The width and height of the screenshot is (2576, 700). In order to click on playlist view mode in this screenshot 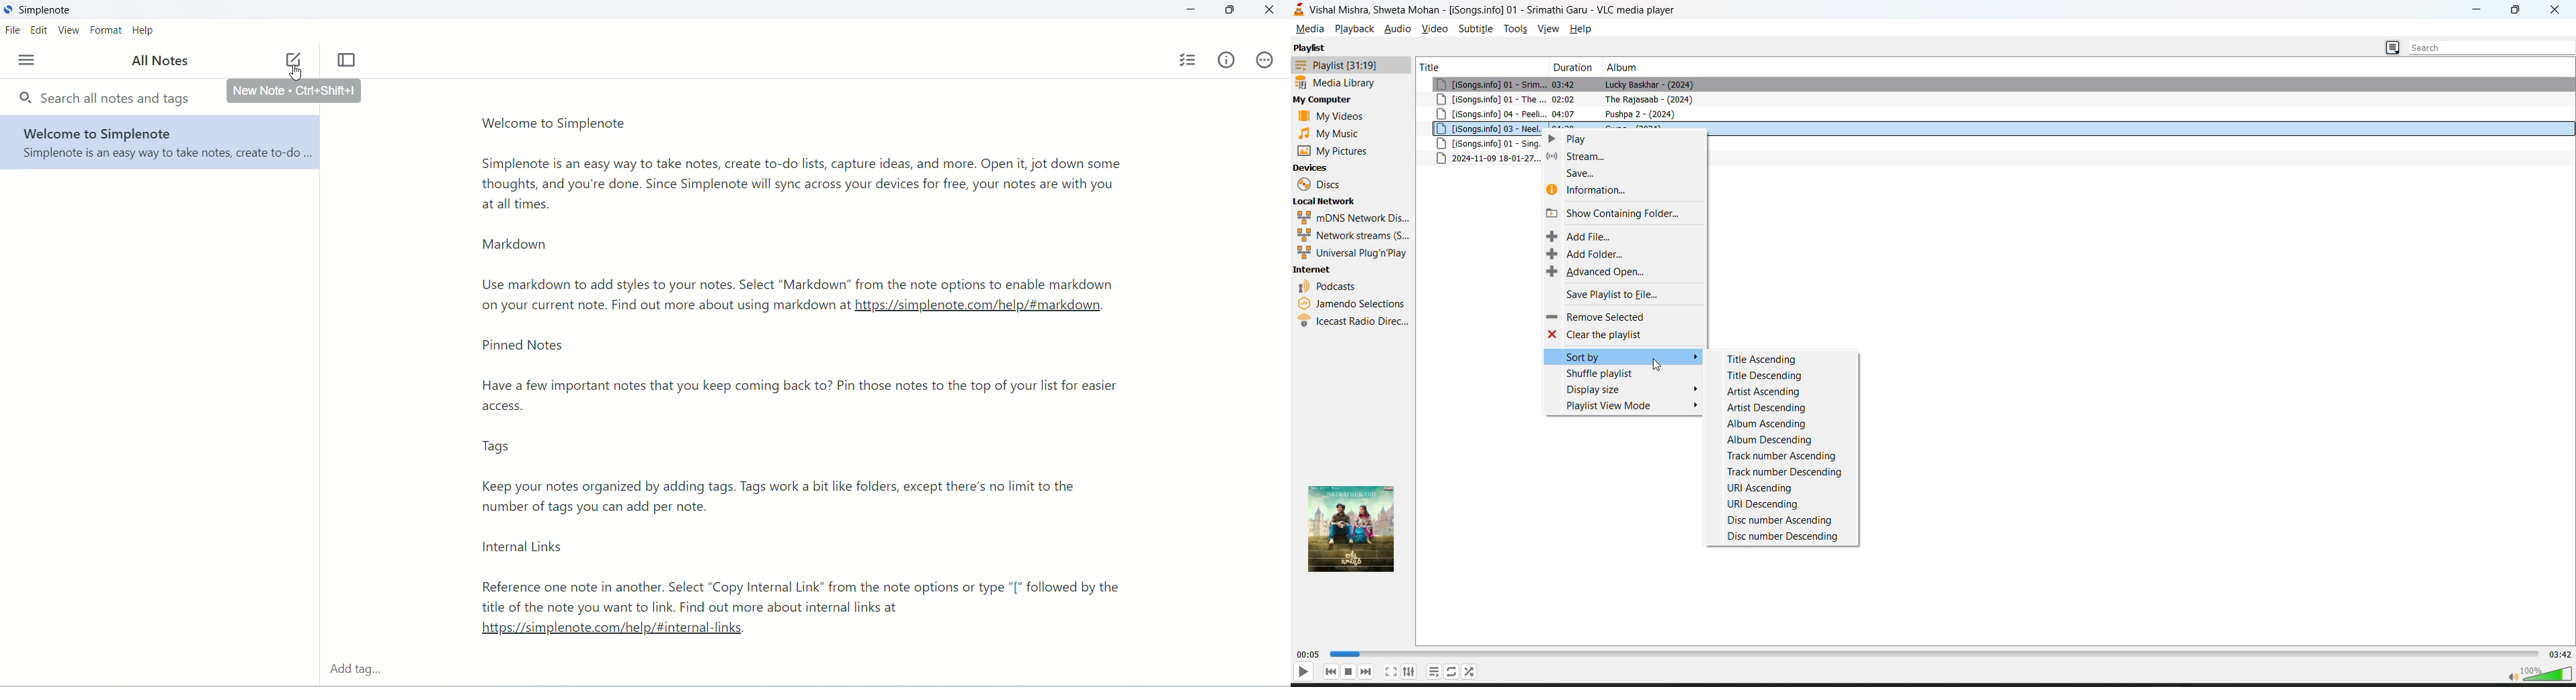, I will do `click(1623, 407)`.